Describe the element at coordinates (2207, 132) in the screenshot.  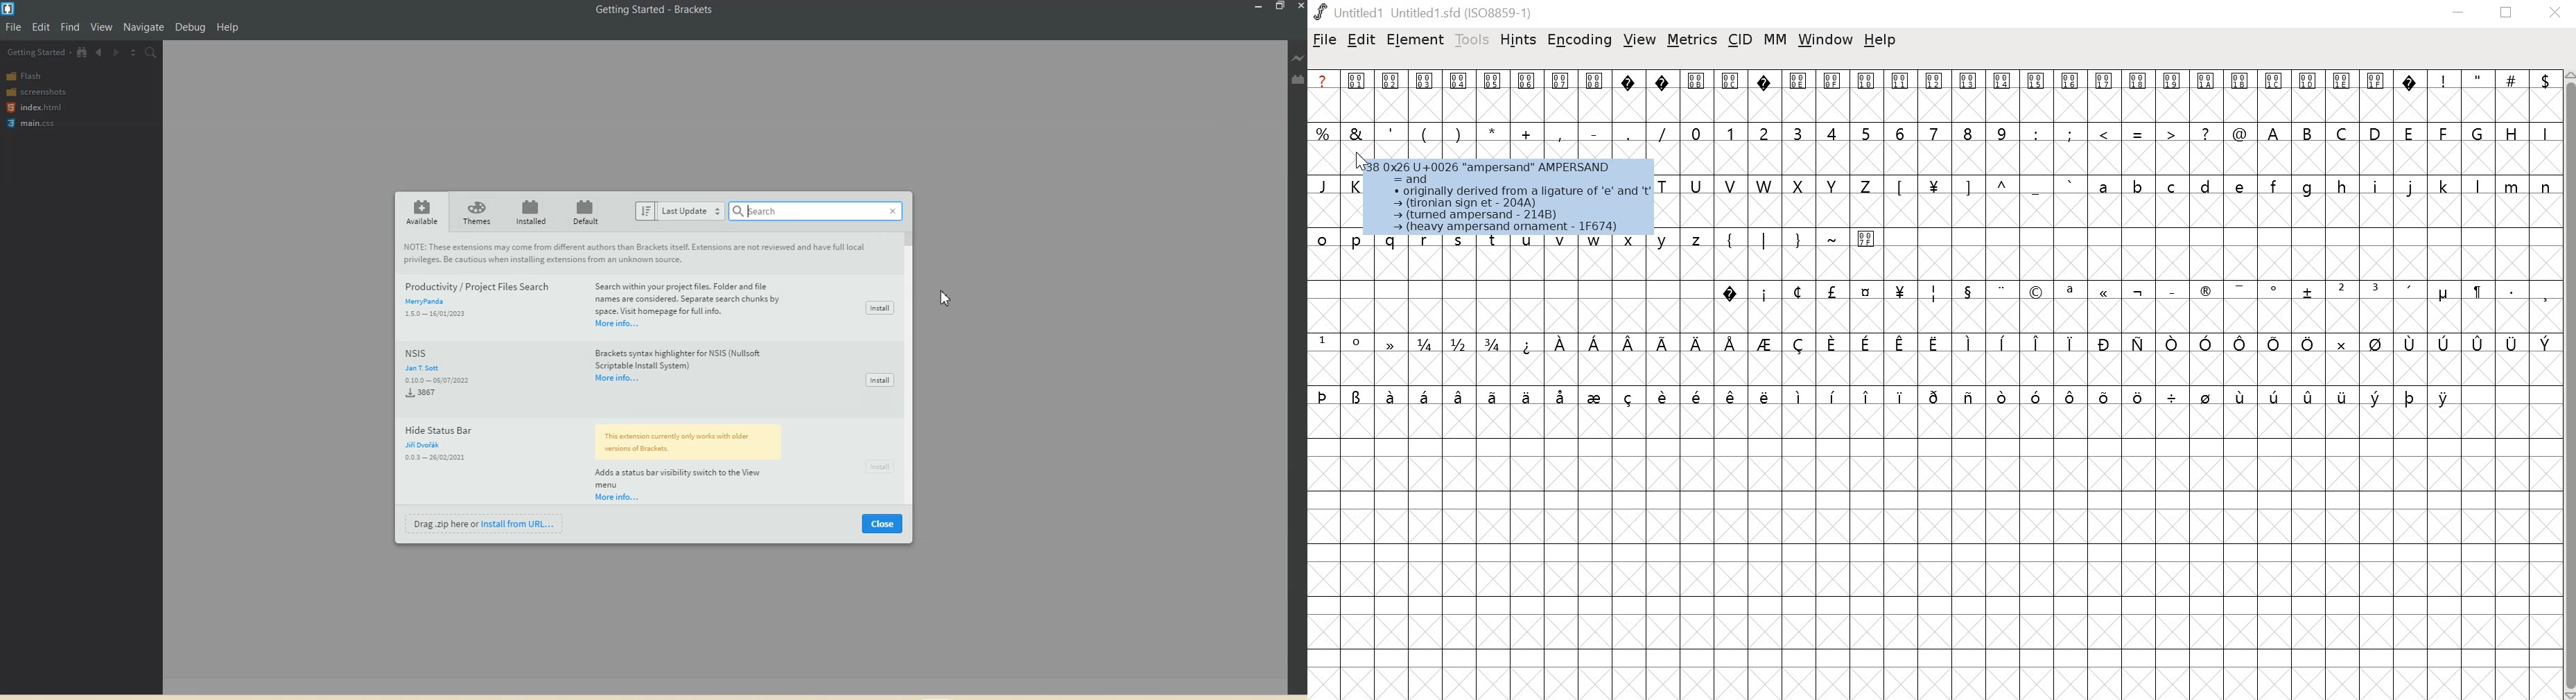
I see `?` at that location.